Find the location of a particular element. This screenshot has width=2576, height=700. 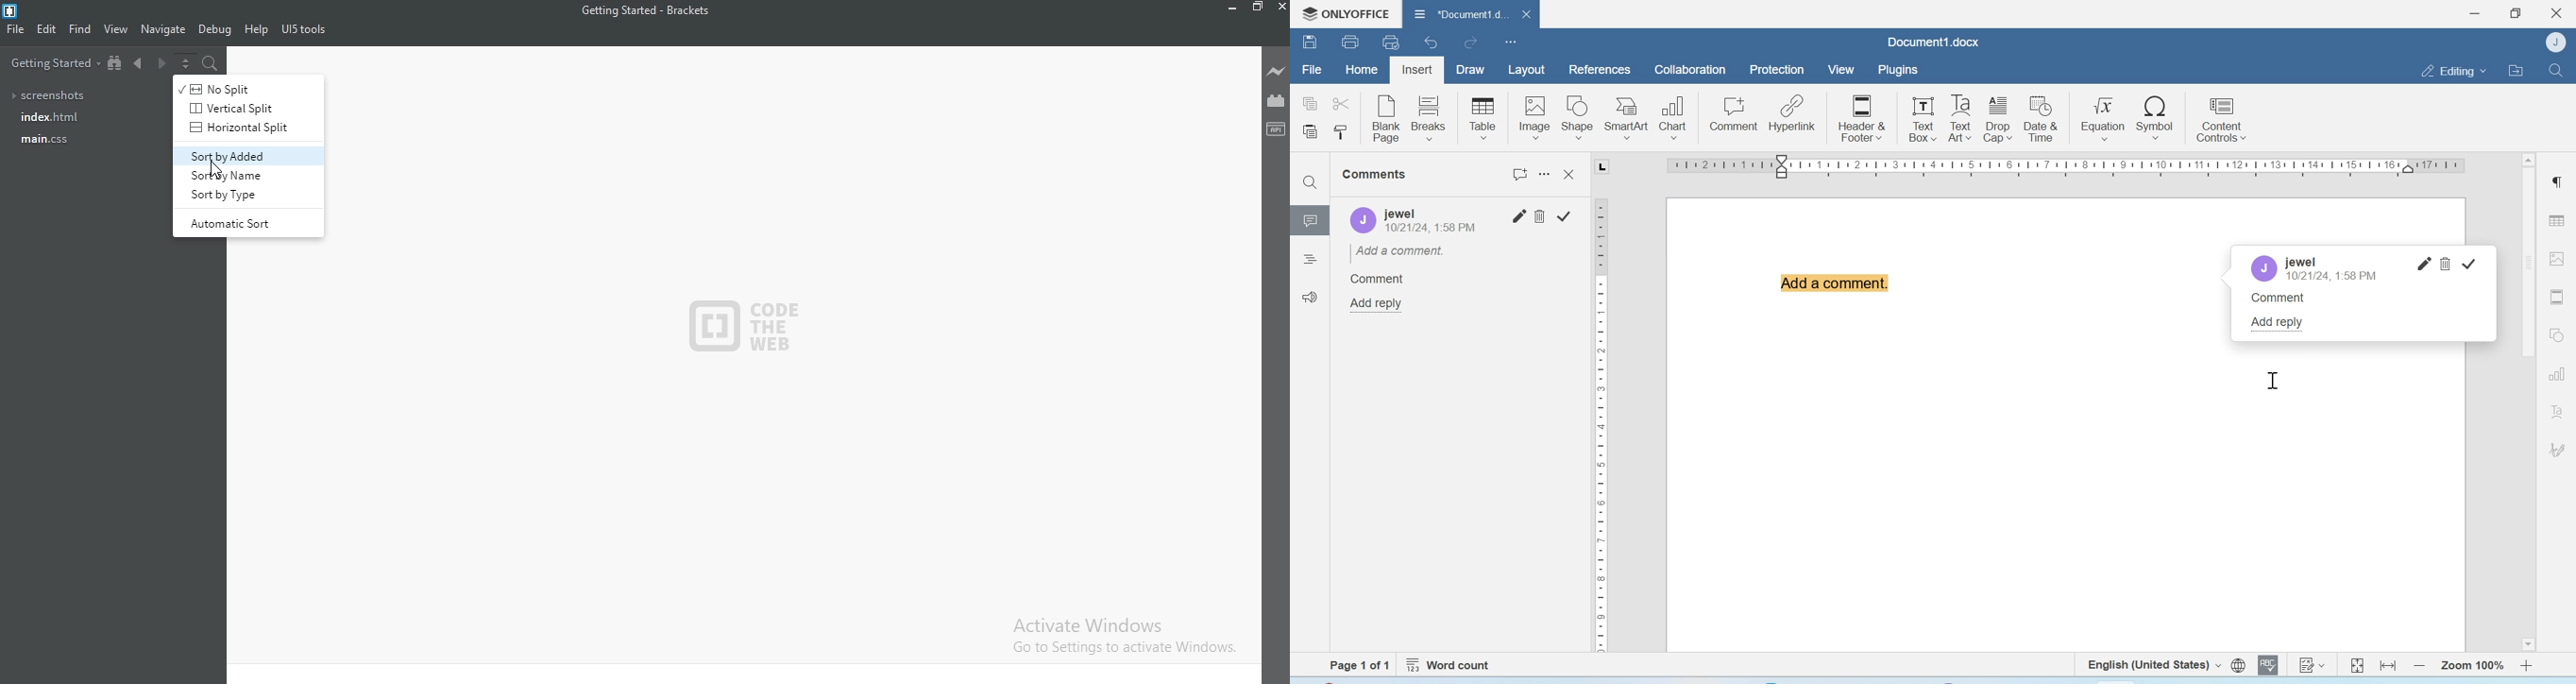

File is located at coordinates (17, 33).